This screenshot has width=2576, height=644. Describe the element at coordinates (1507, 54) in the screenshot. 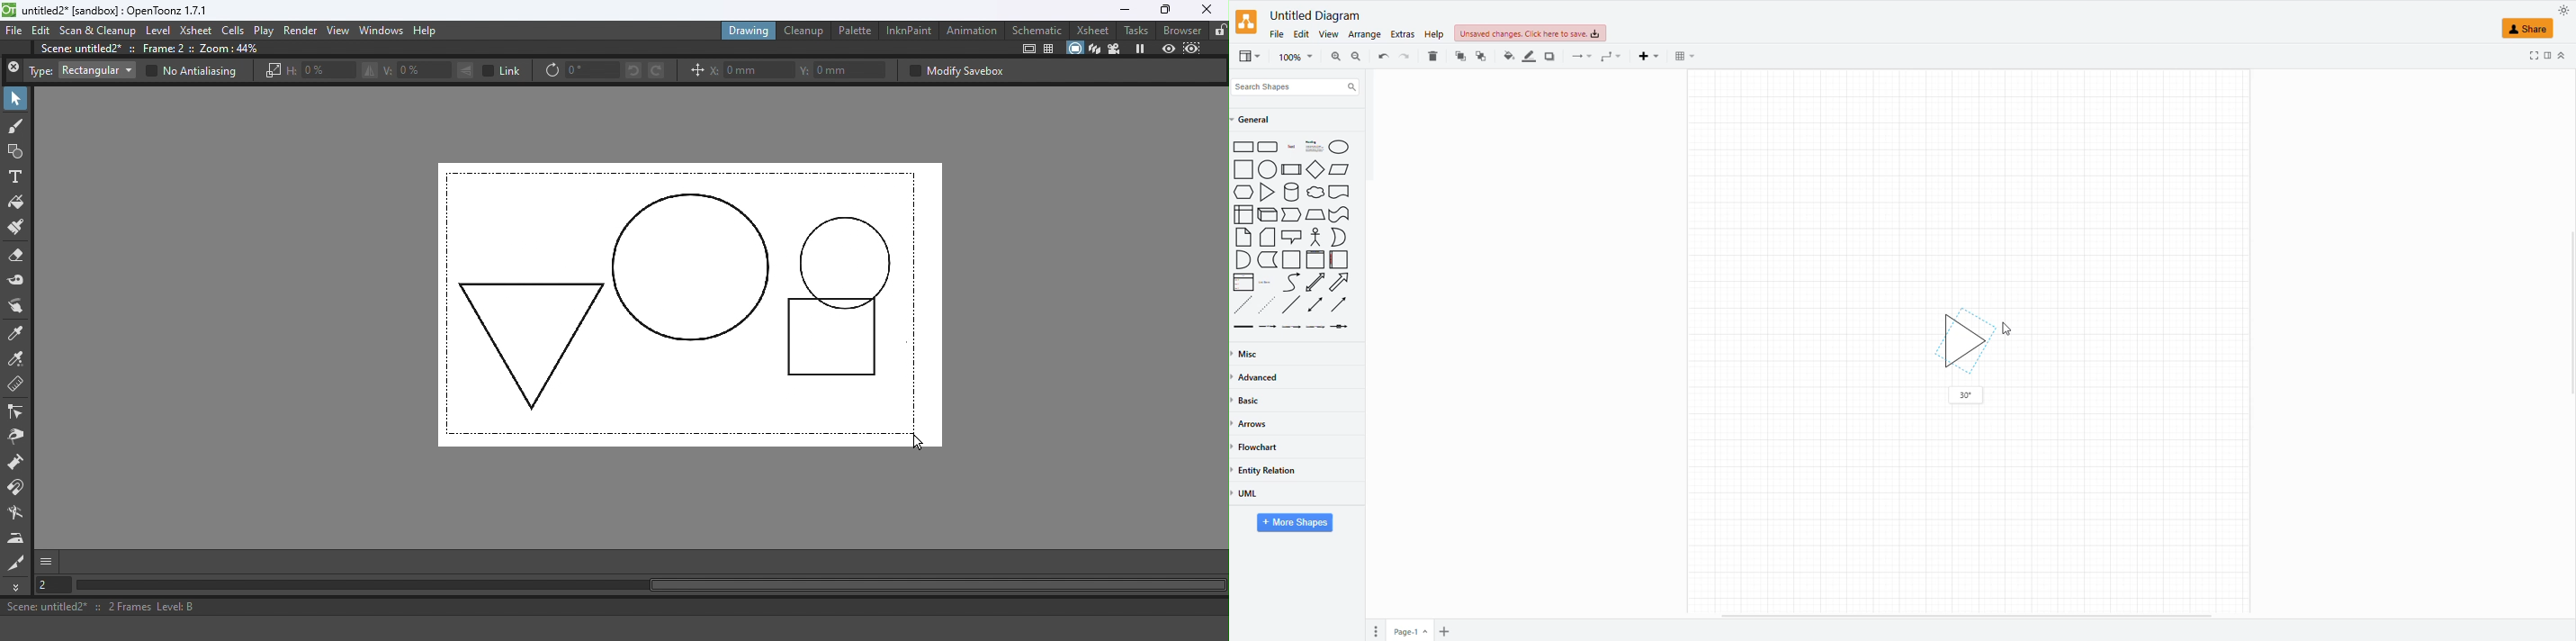

I see `fill color` at that location.